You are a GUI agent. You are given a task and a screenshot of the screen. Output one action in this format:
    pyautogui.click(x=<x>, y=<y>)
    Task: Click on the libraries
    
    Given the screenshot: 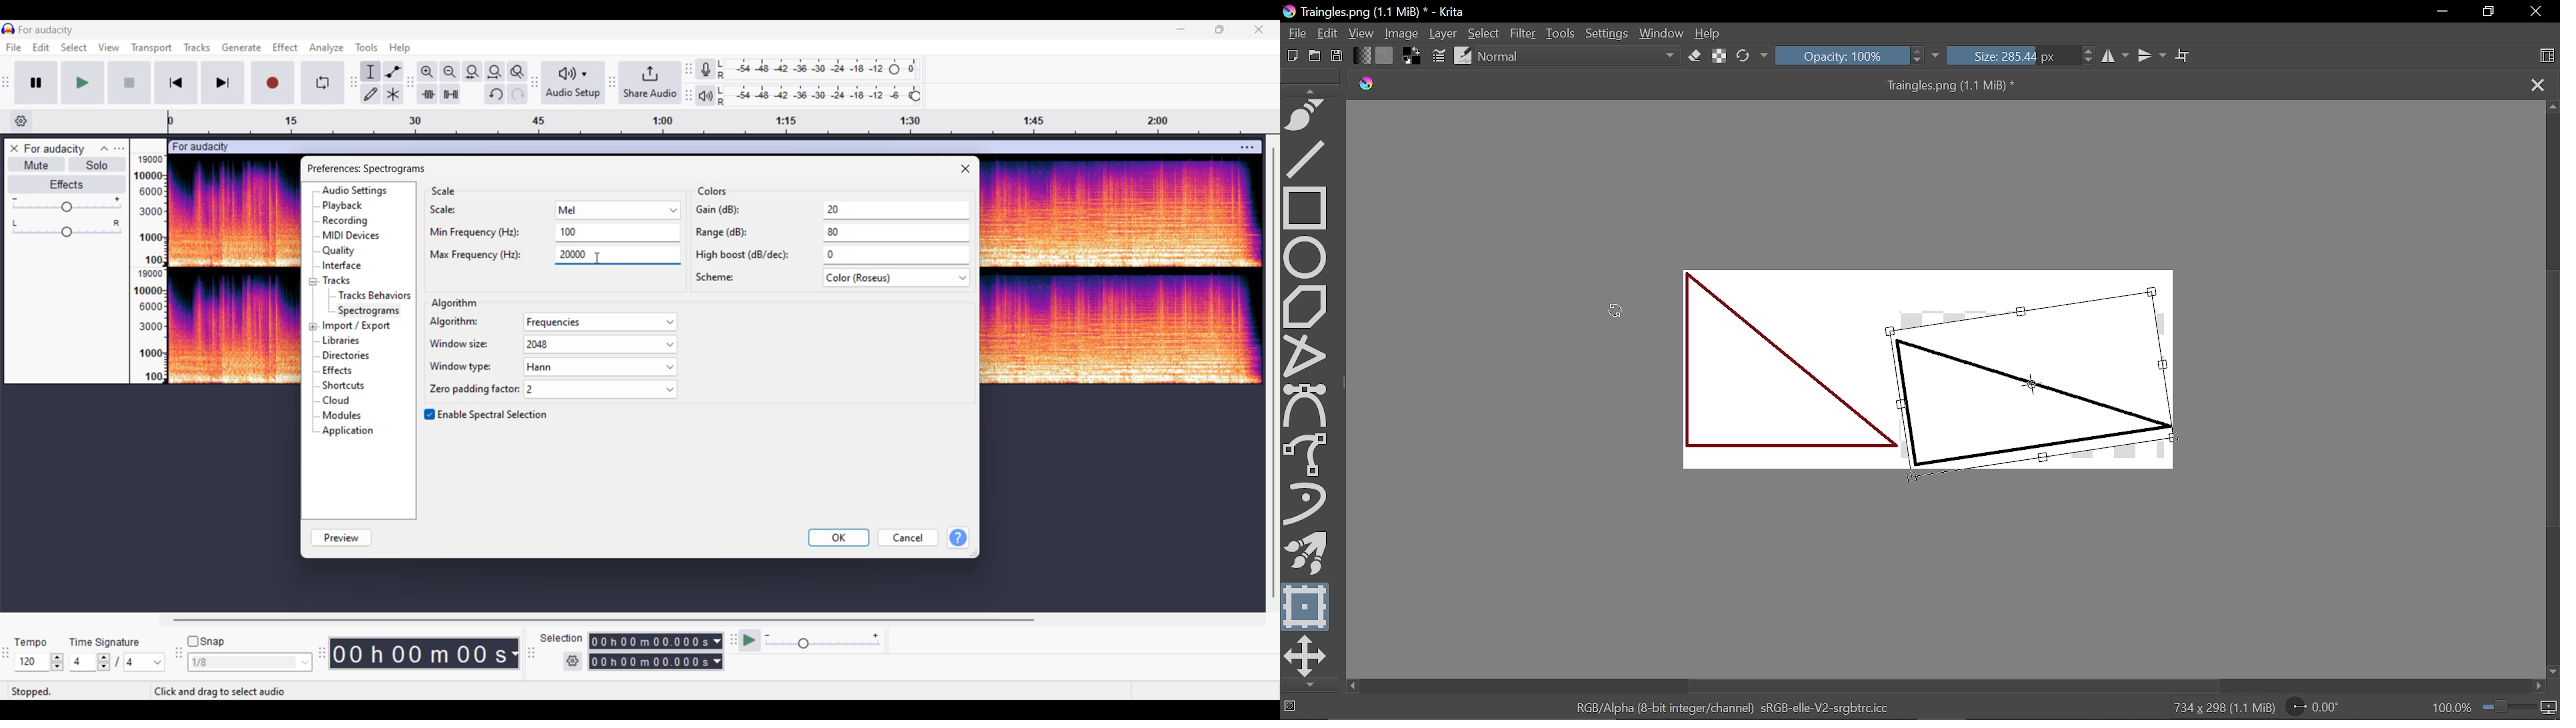 What is the action you would take?
    pyautogui.click(x=344, y=341)
    